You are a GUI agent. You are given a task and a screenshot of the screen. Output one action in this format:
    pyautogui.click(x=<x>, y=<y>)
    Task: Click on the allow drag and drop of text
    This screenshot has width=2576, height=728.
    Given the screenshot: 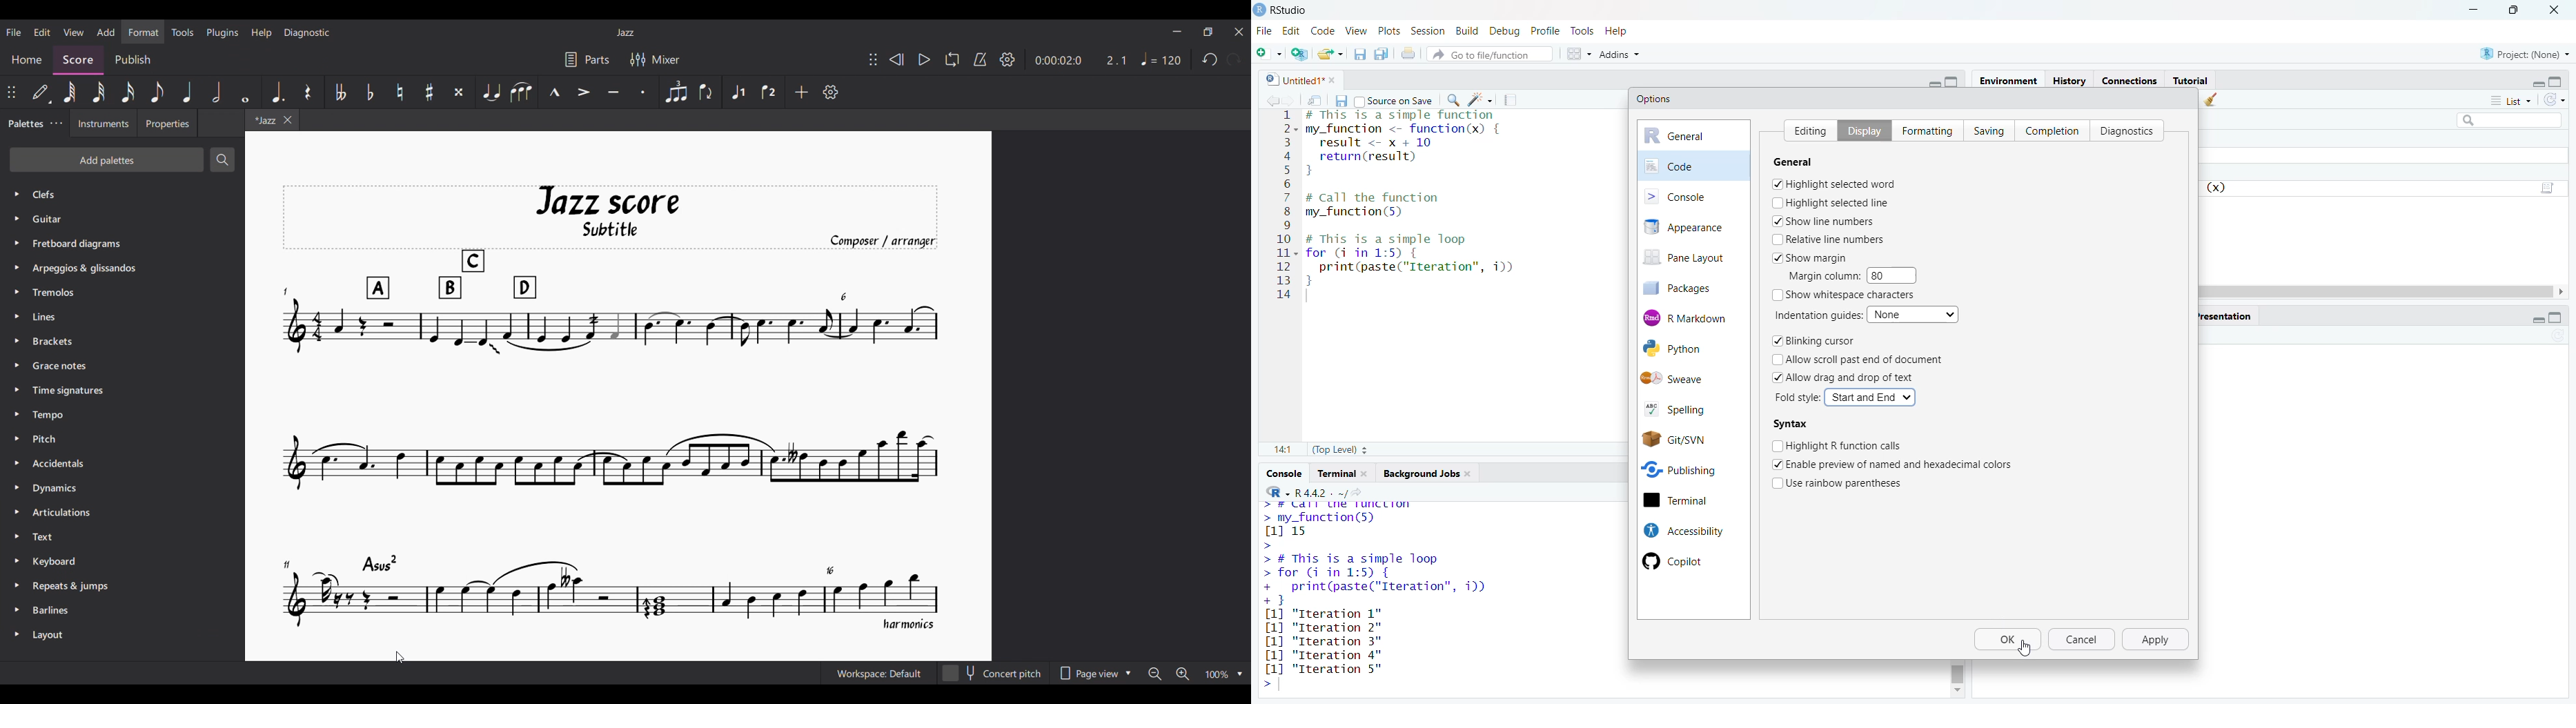 What is the action you would take?
    pyautogui.click(x=1845, y=377)
    